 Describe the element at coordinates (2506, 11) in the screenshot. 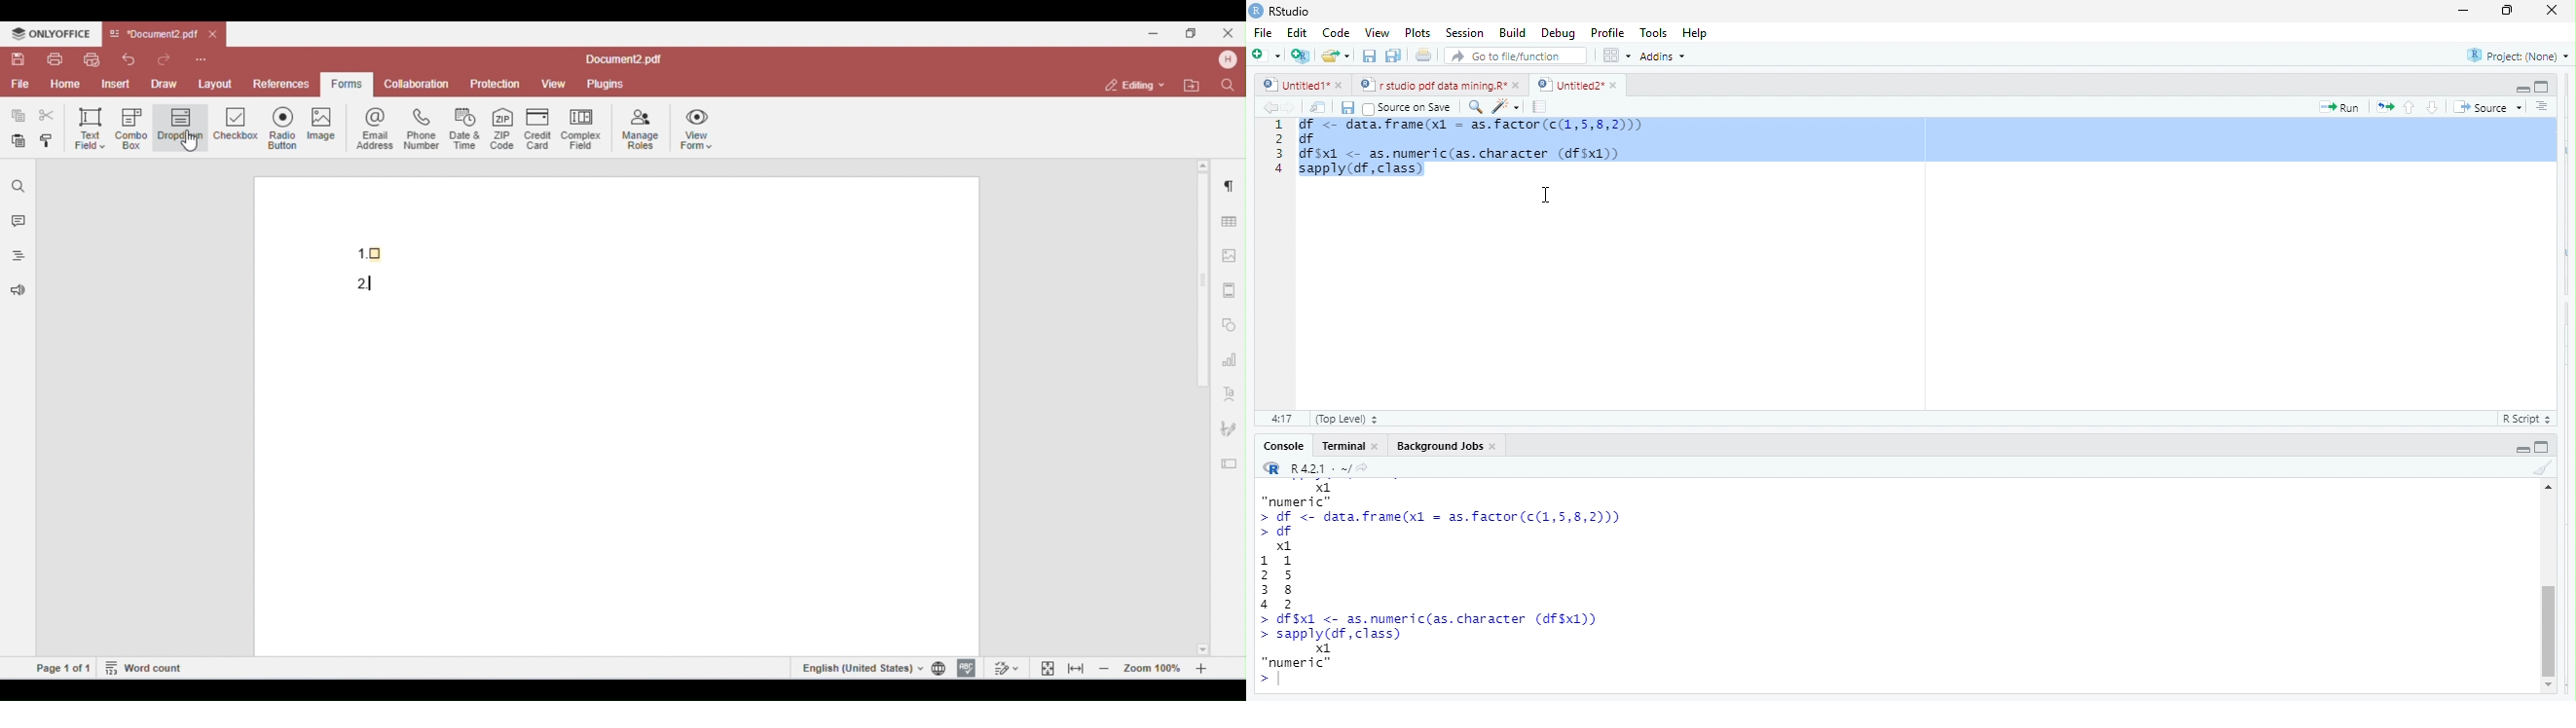

I see `maximize` at that location.